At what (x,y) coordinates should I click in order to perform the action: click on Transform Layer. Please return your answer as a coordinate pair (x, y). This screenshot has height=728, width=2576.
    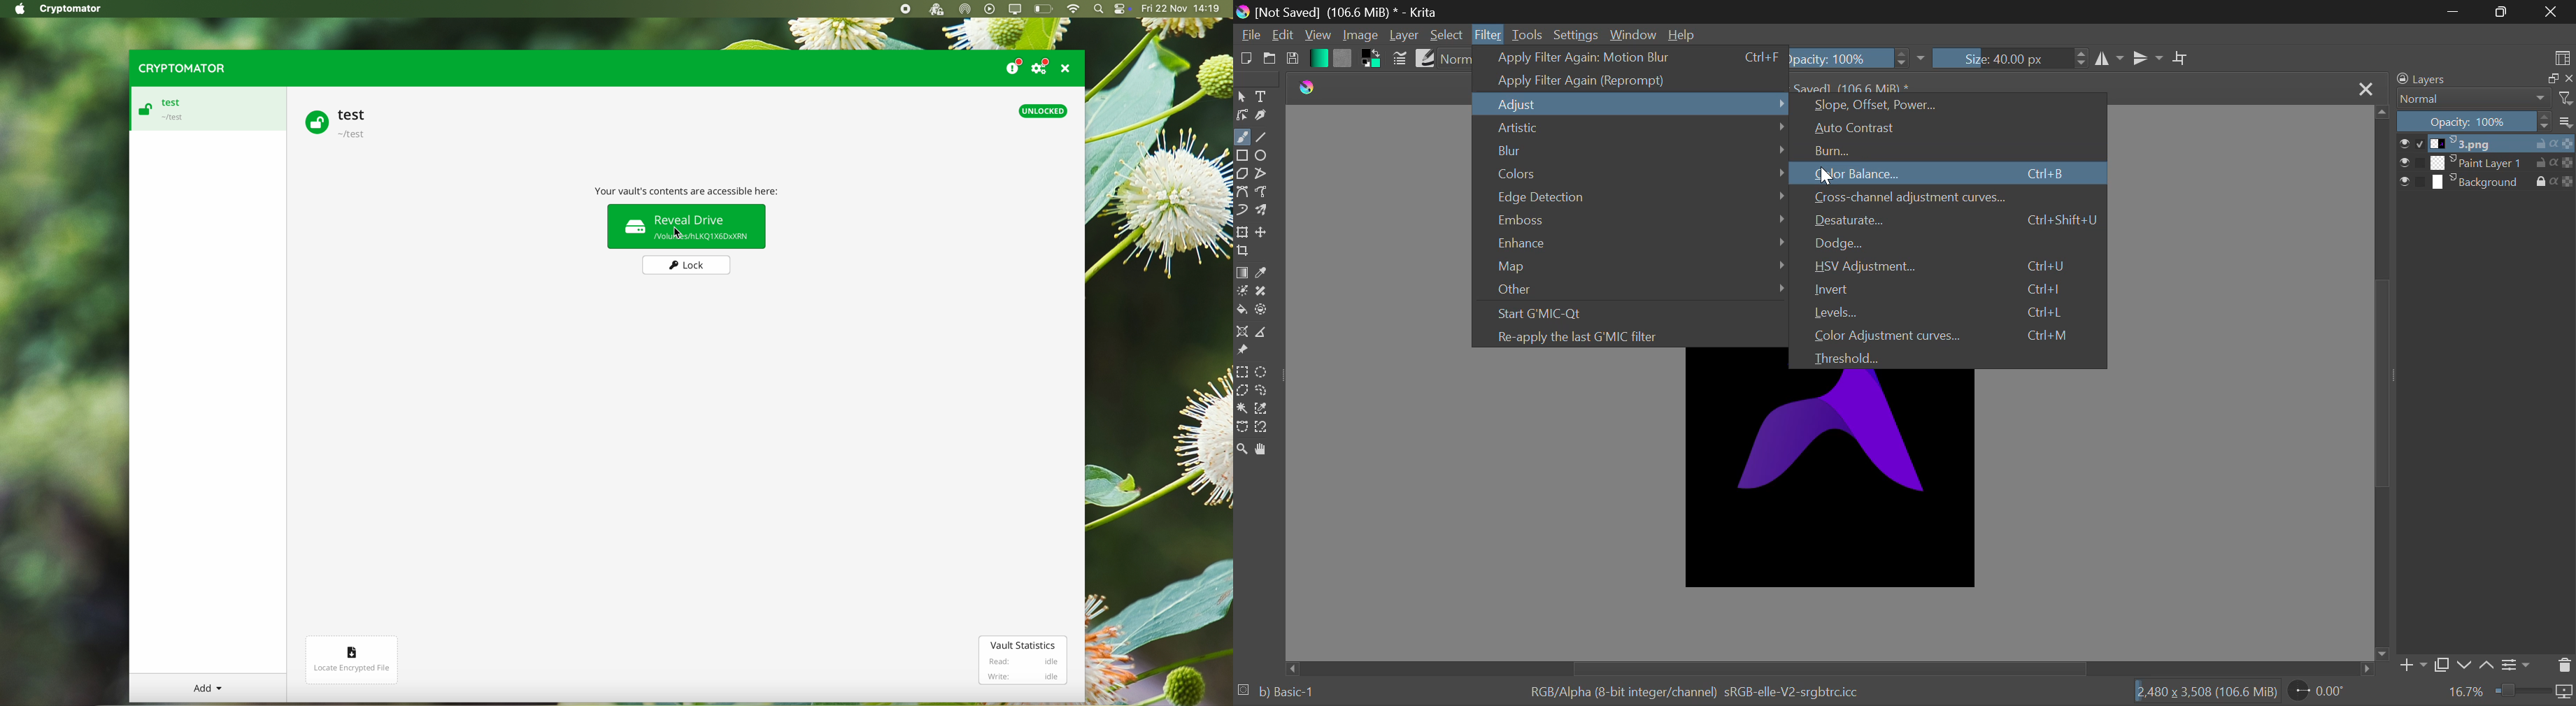
    Looking at the image, I should click on (1242, 233).